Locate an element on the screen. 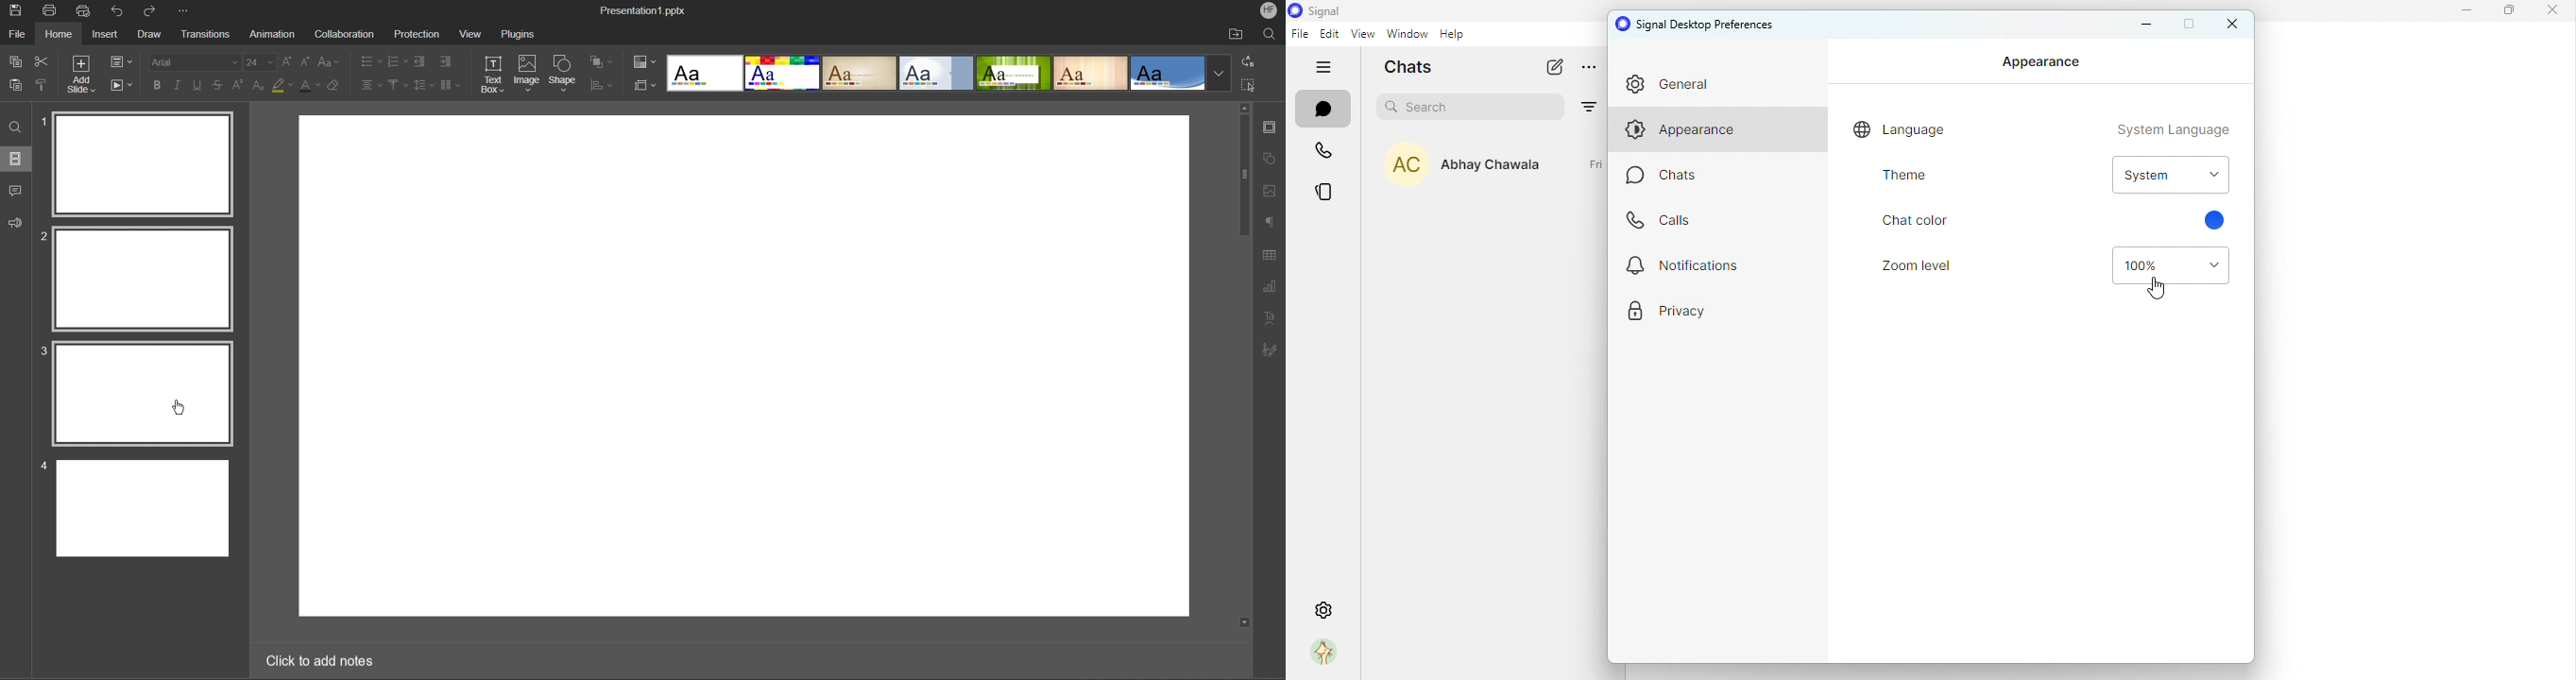 The image size is (2576, 700). Animation is located at coordinates (272, 34).